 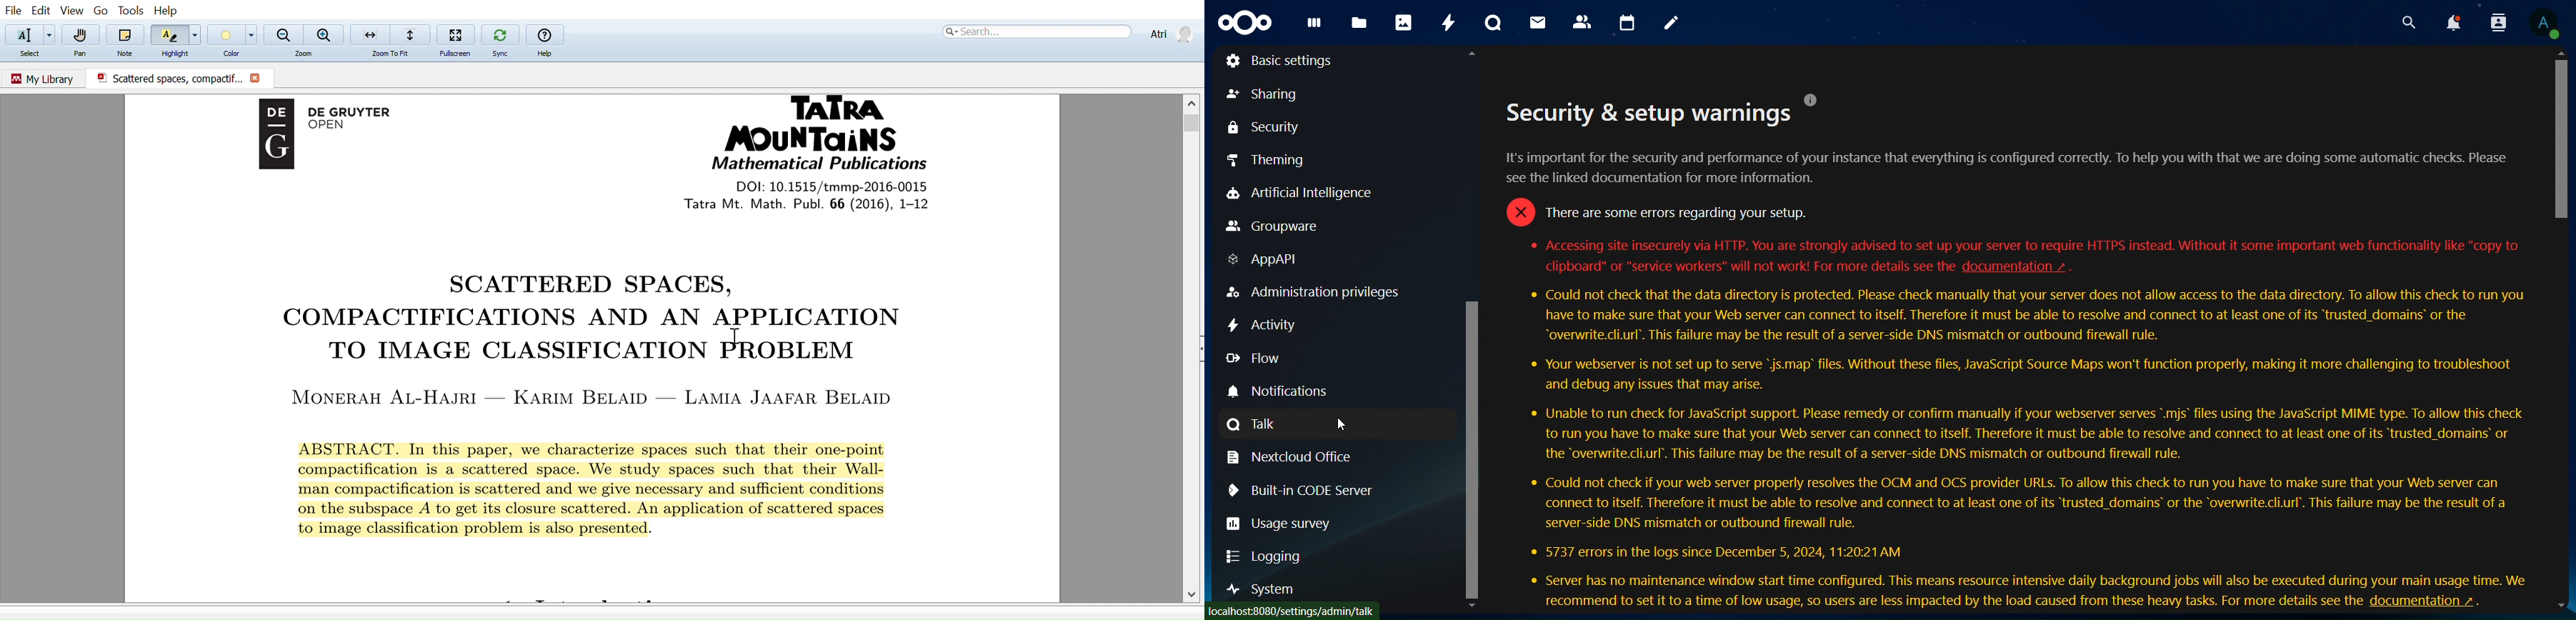 I want to click on search, so click(x=2401, y=21).